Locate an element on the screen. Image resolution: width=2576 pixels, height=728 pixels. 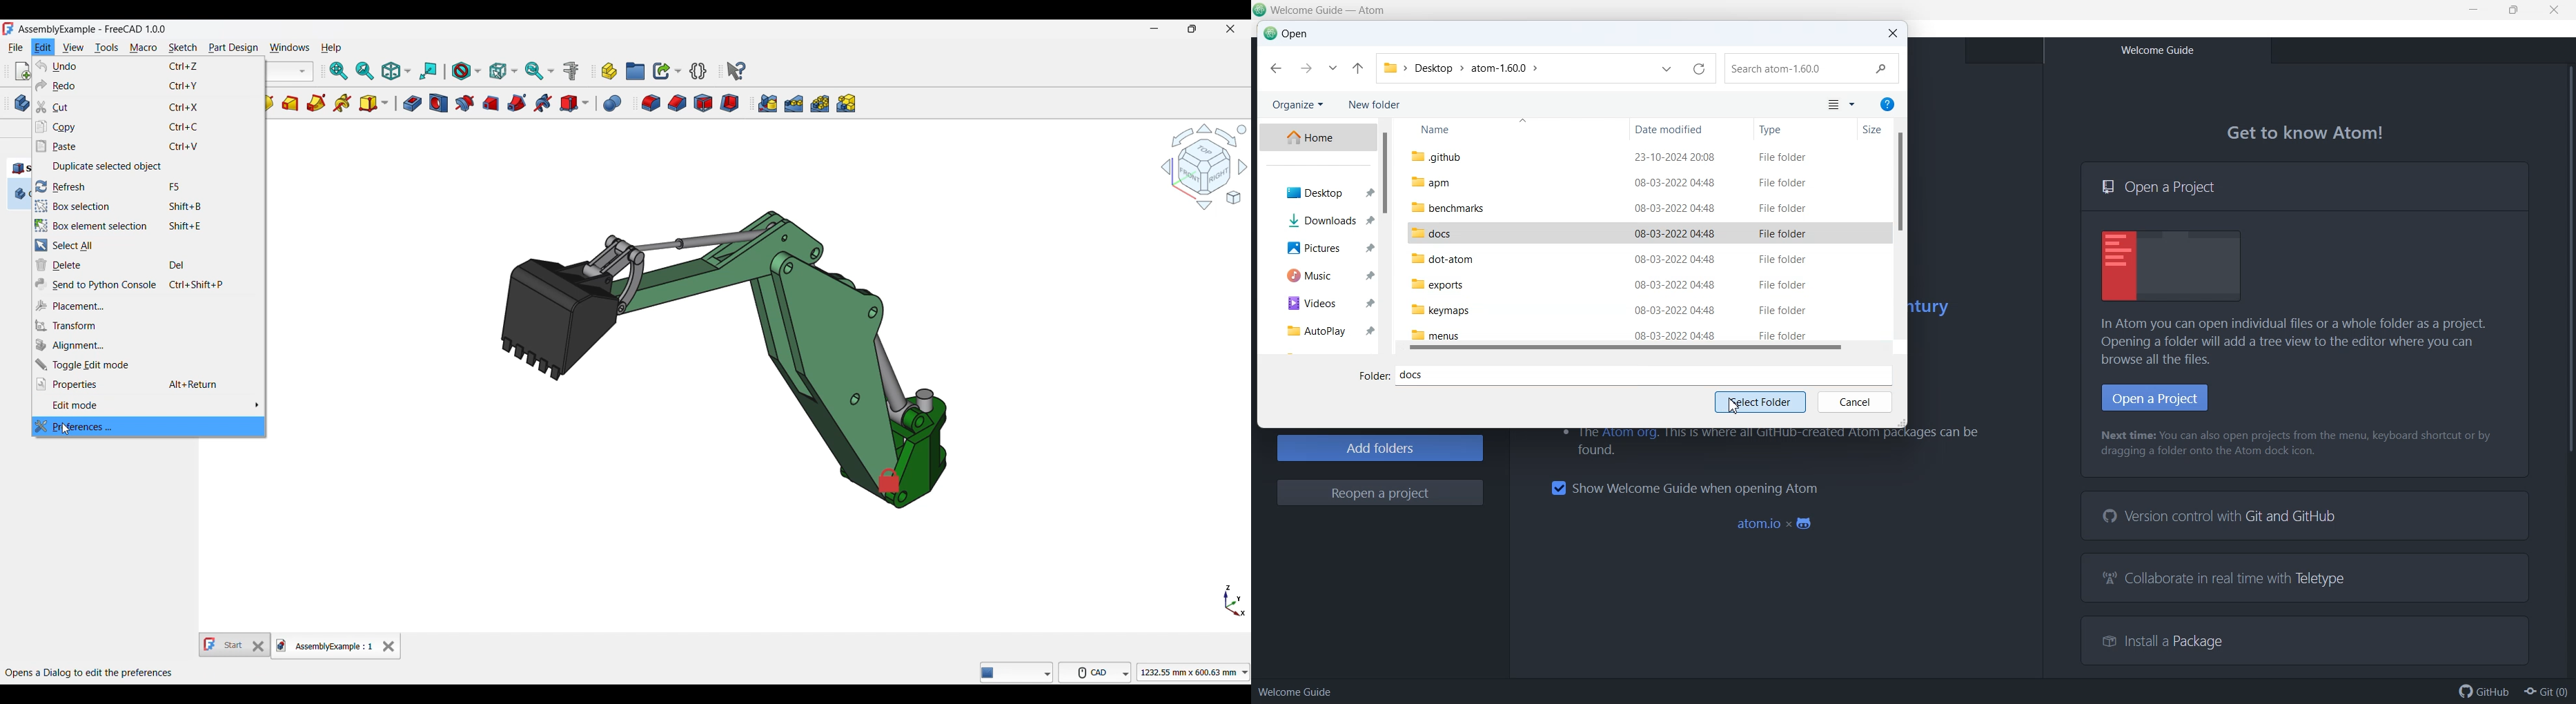
08-03-2022 04:48 is located at coordinates (1675, 259).